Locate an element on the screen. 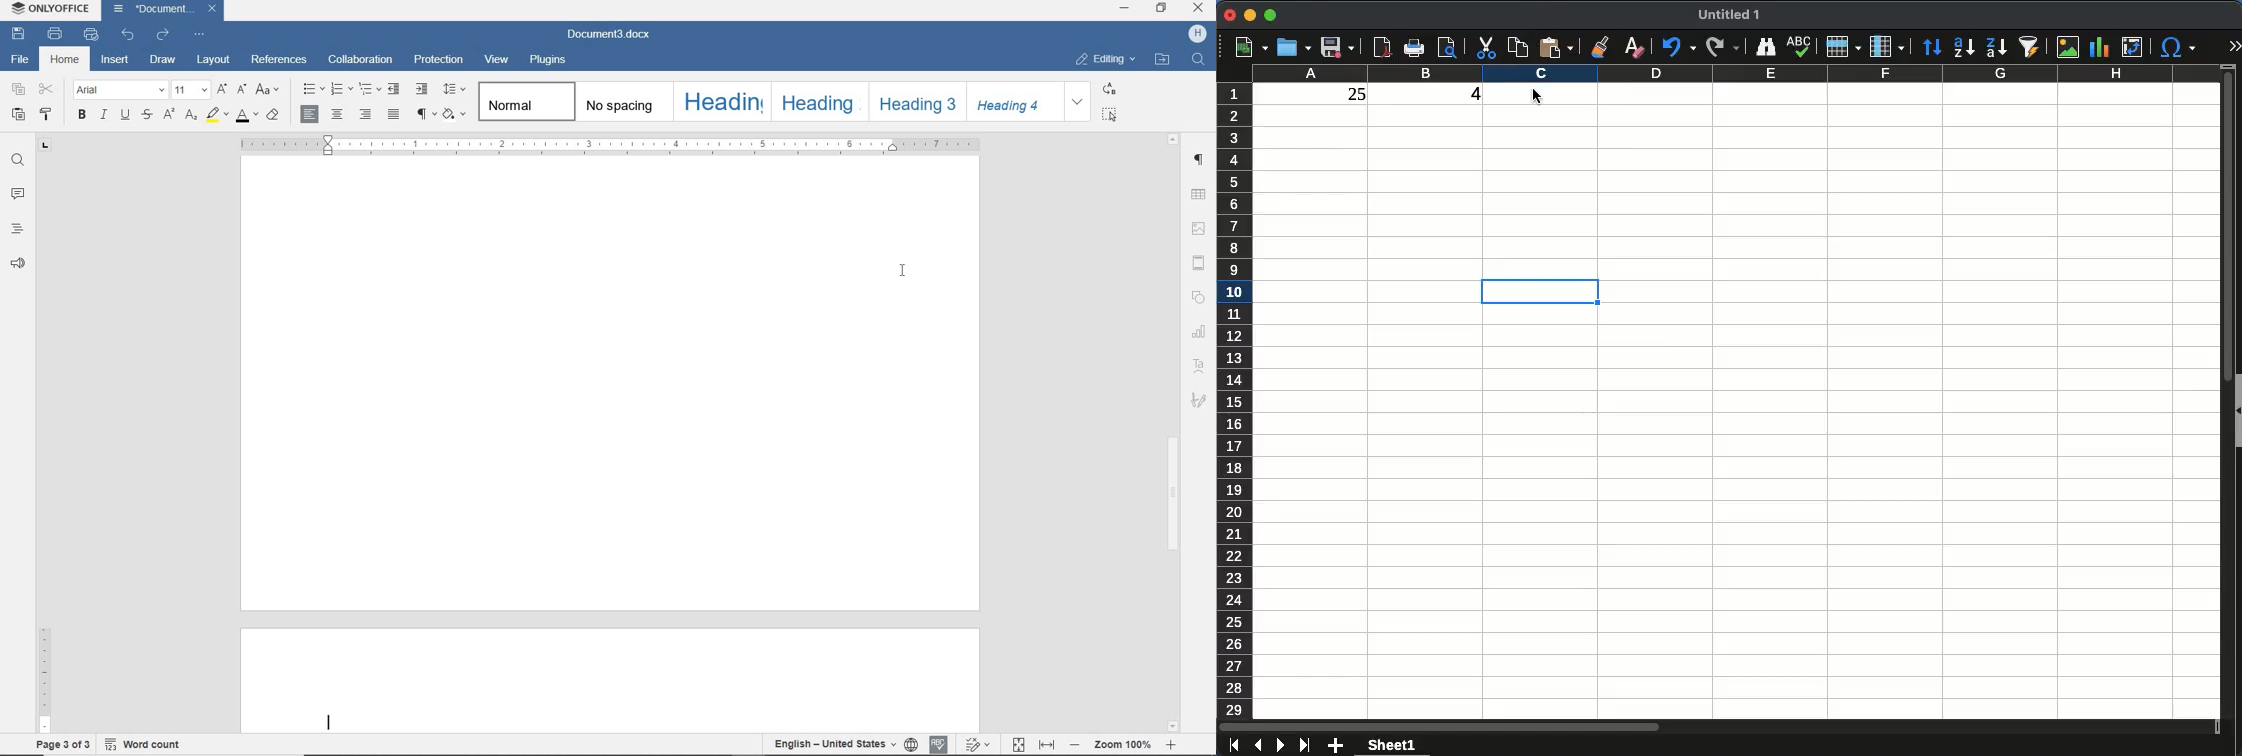 The width and height of the screenshot is (2268, 756). BULLETS is located at coordinates (313, 89).